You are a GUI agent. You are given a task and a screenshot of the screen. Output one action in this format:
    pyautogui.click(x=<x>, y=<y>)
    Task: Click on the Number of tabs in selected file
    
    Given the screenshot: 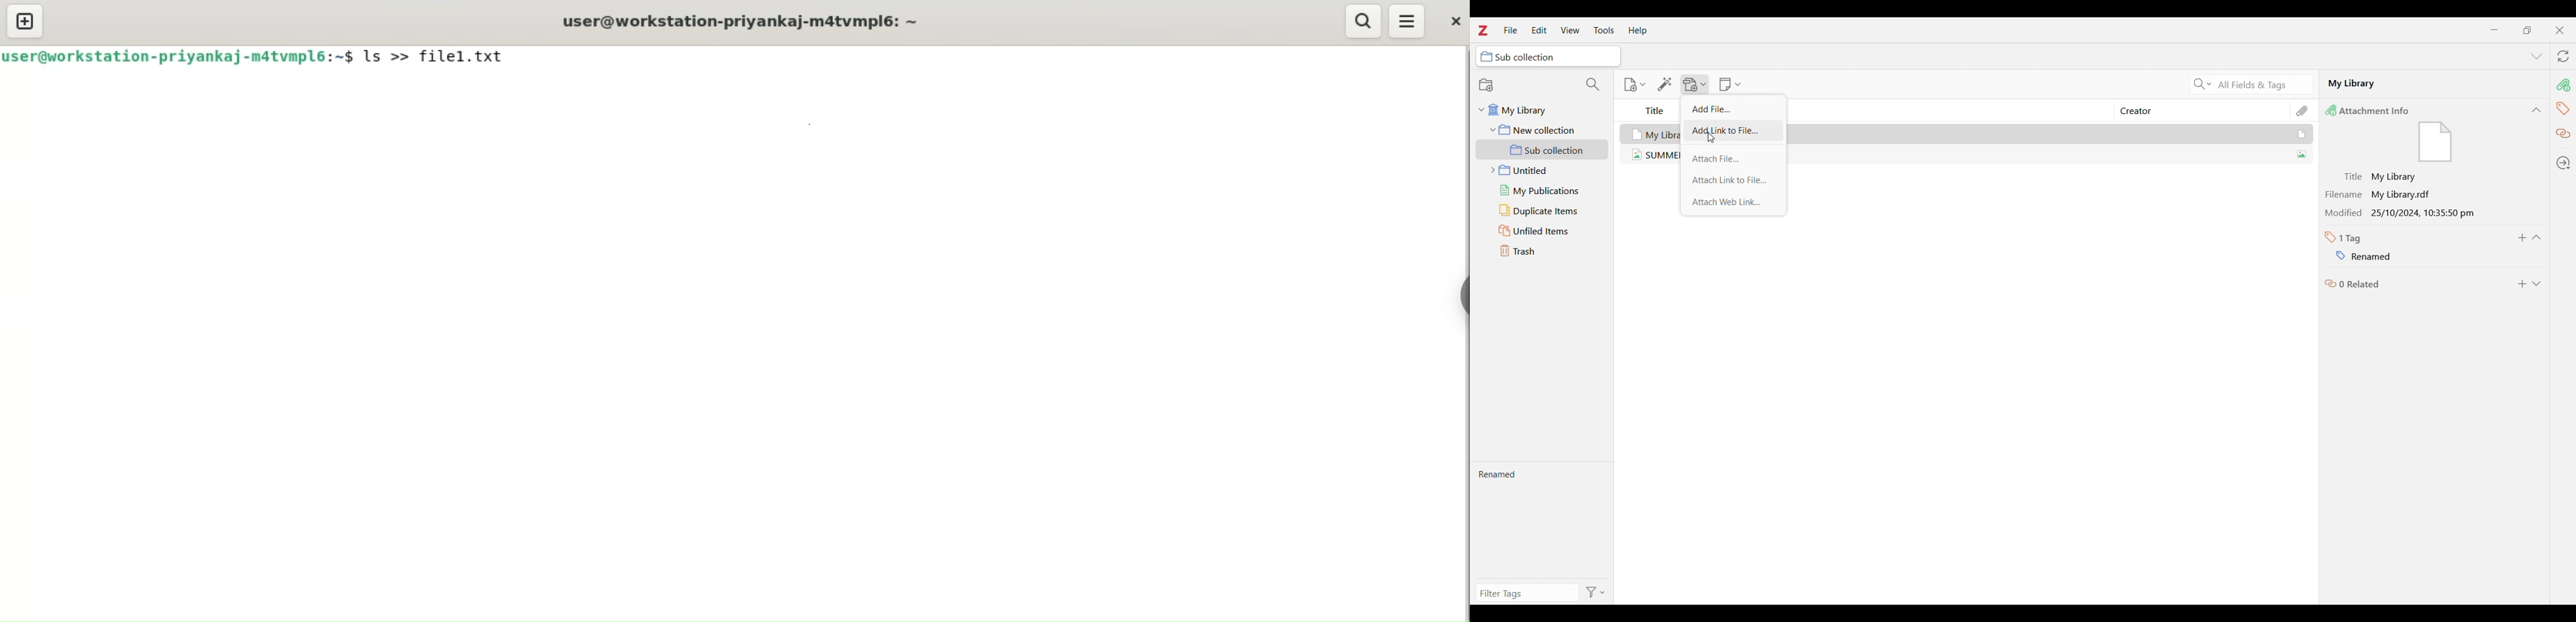 What is the action you would take?
    pyautogui.click(x=2347, y=238)
    